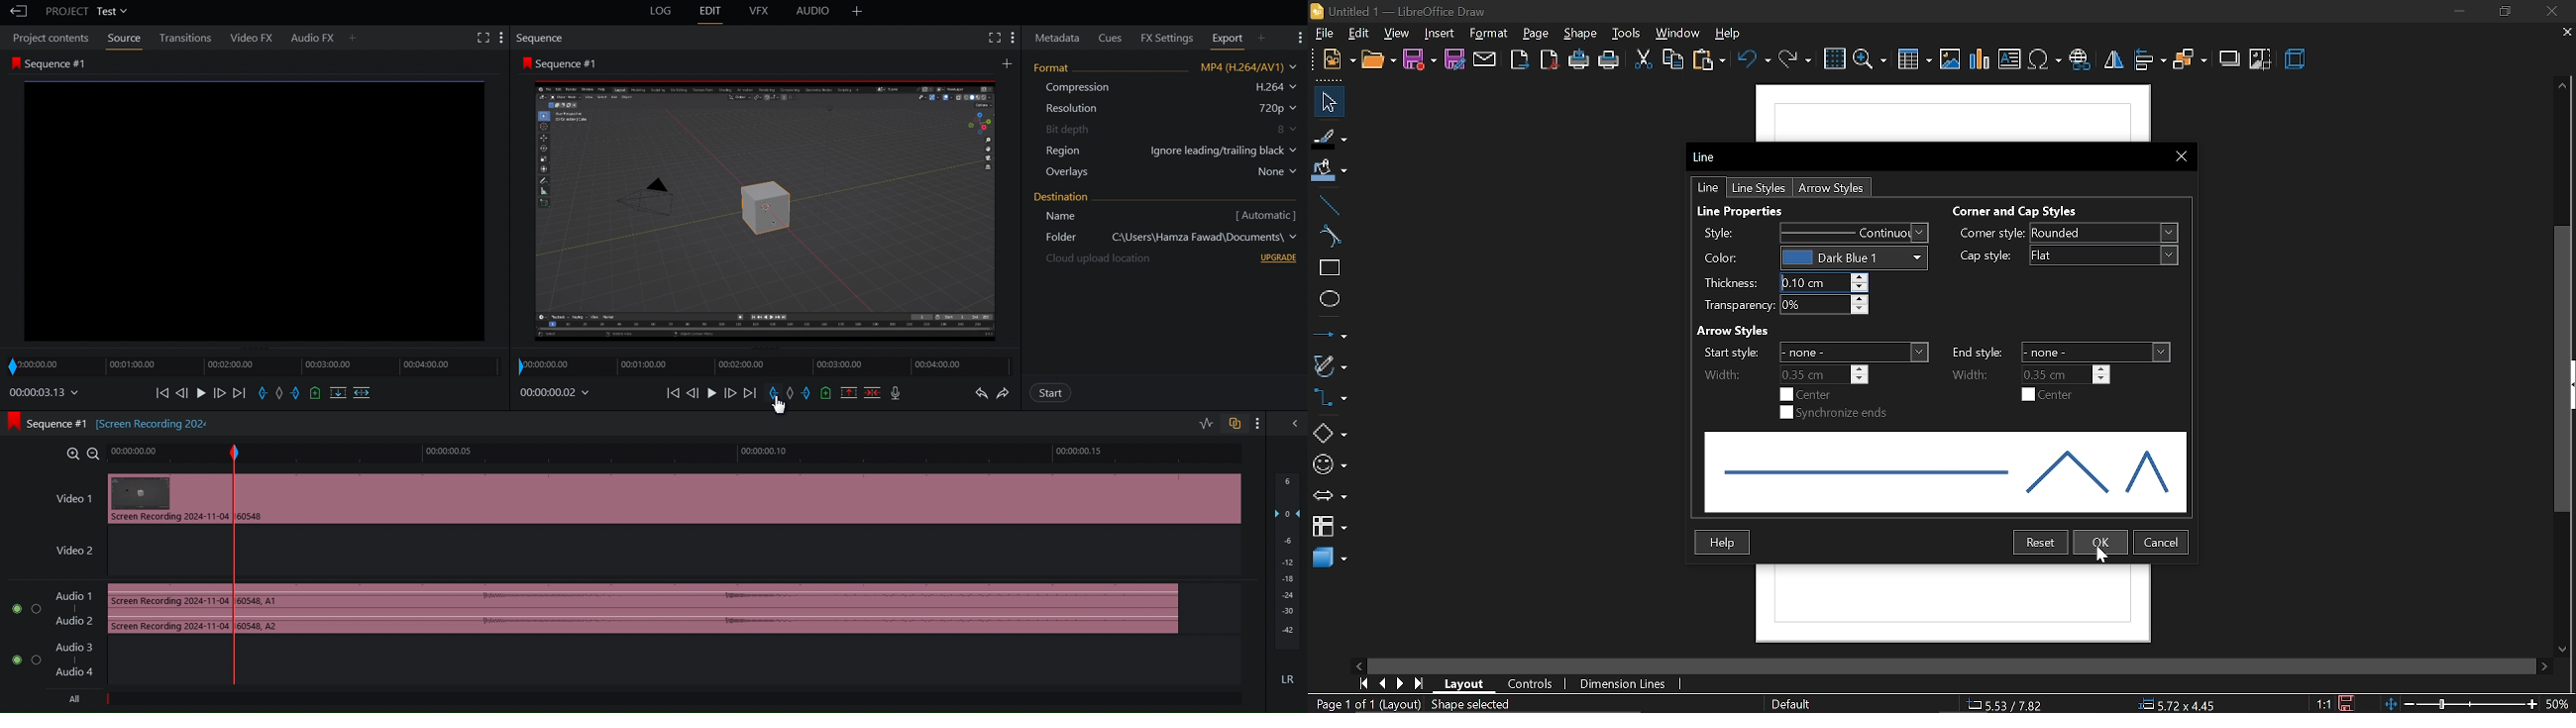  I want to click on Video clip, so click(160, 501).